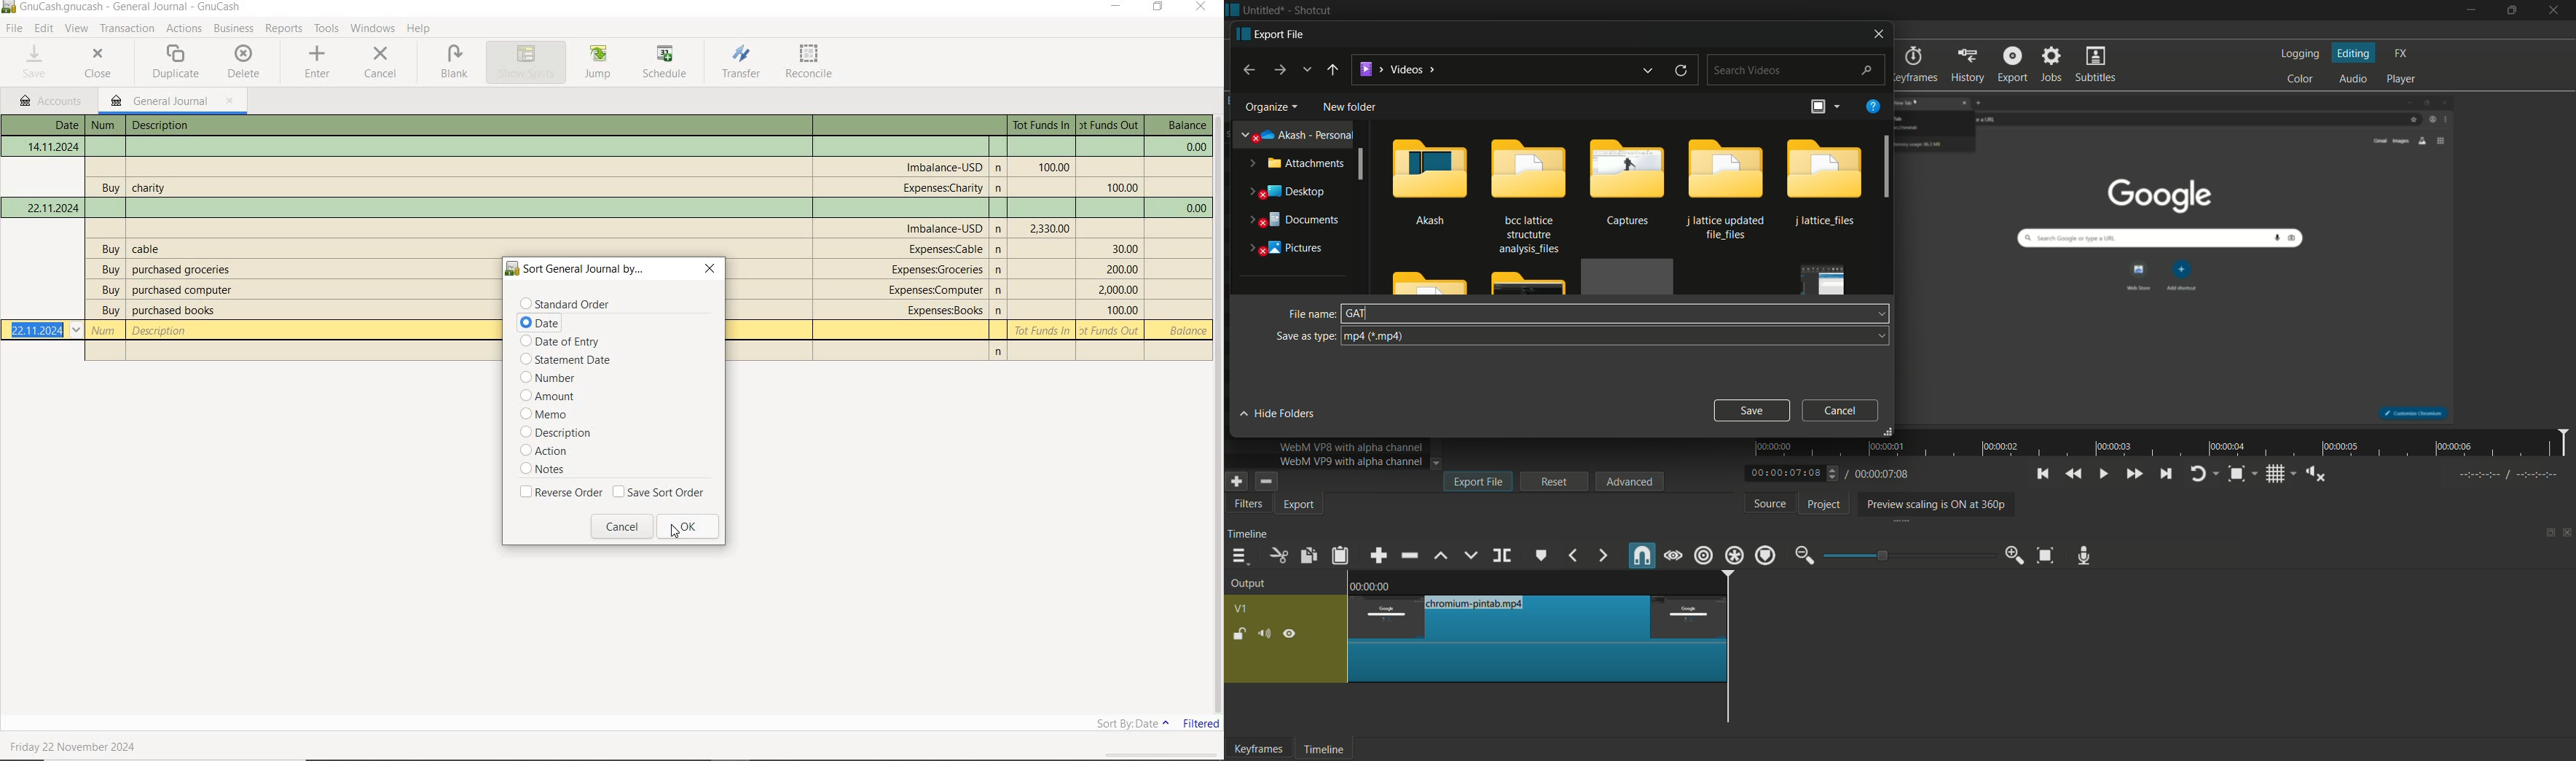 This screenshot has width=2576, height=784. I want to click on ripple, so click(1703, 555).